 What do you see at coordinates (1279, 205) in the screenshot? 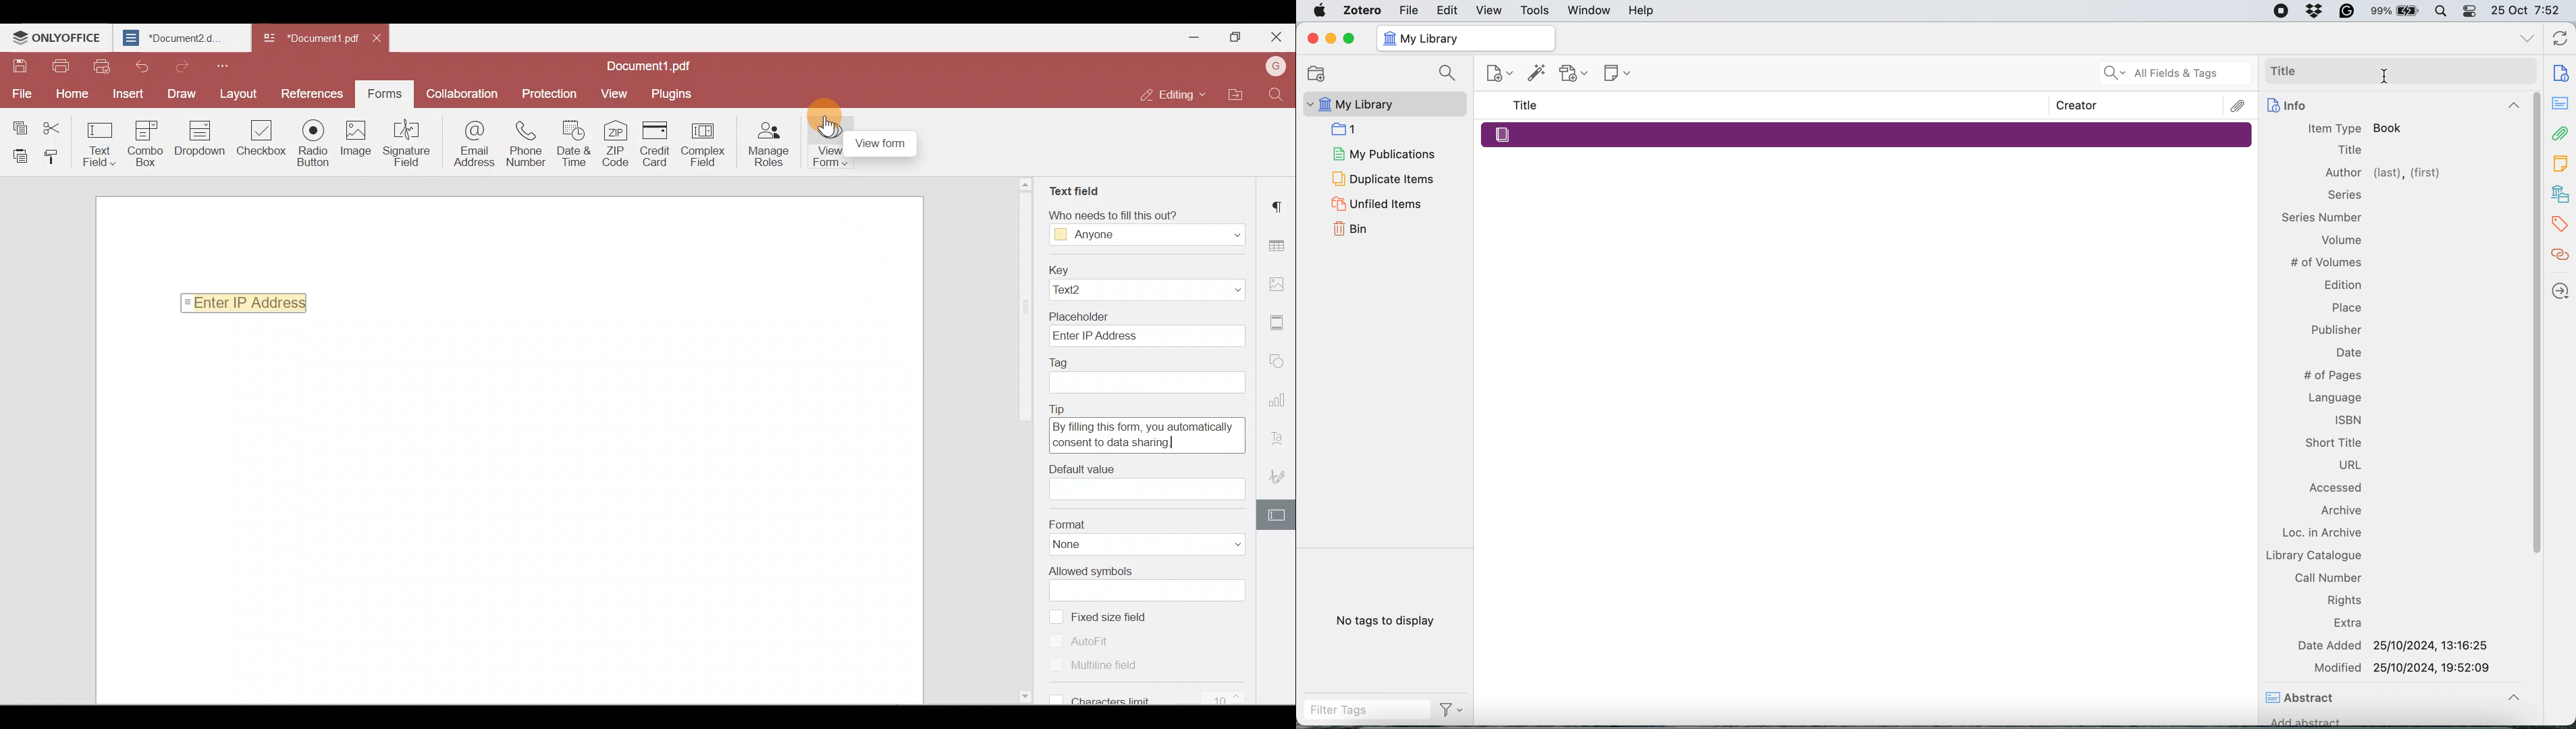
I see `Paragraph settings` at bounding box center [1279, 205].